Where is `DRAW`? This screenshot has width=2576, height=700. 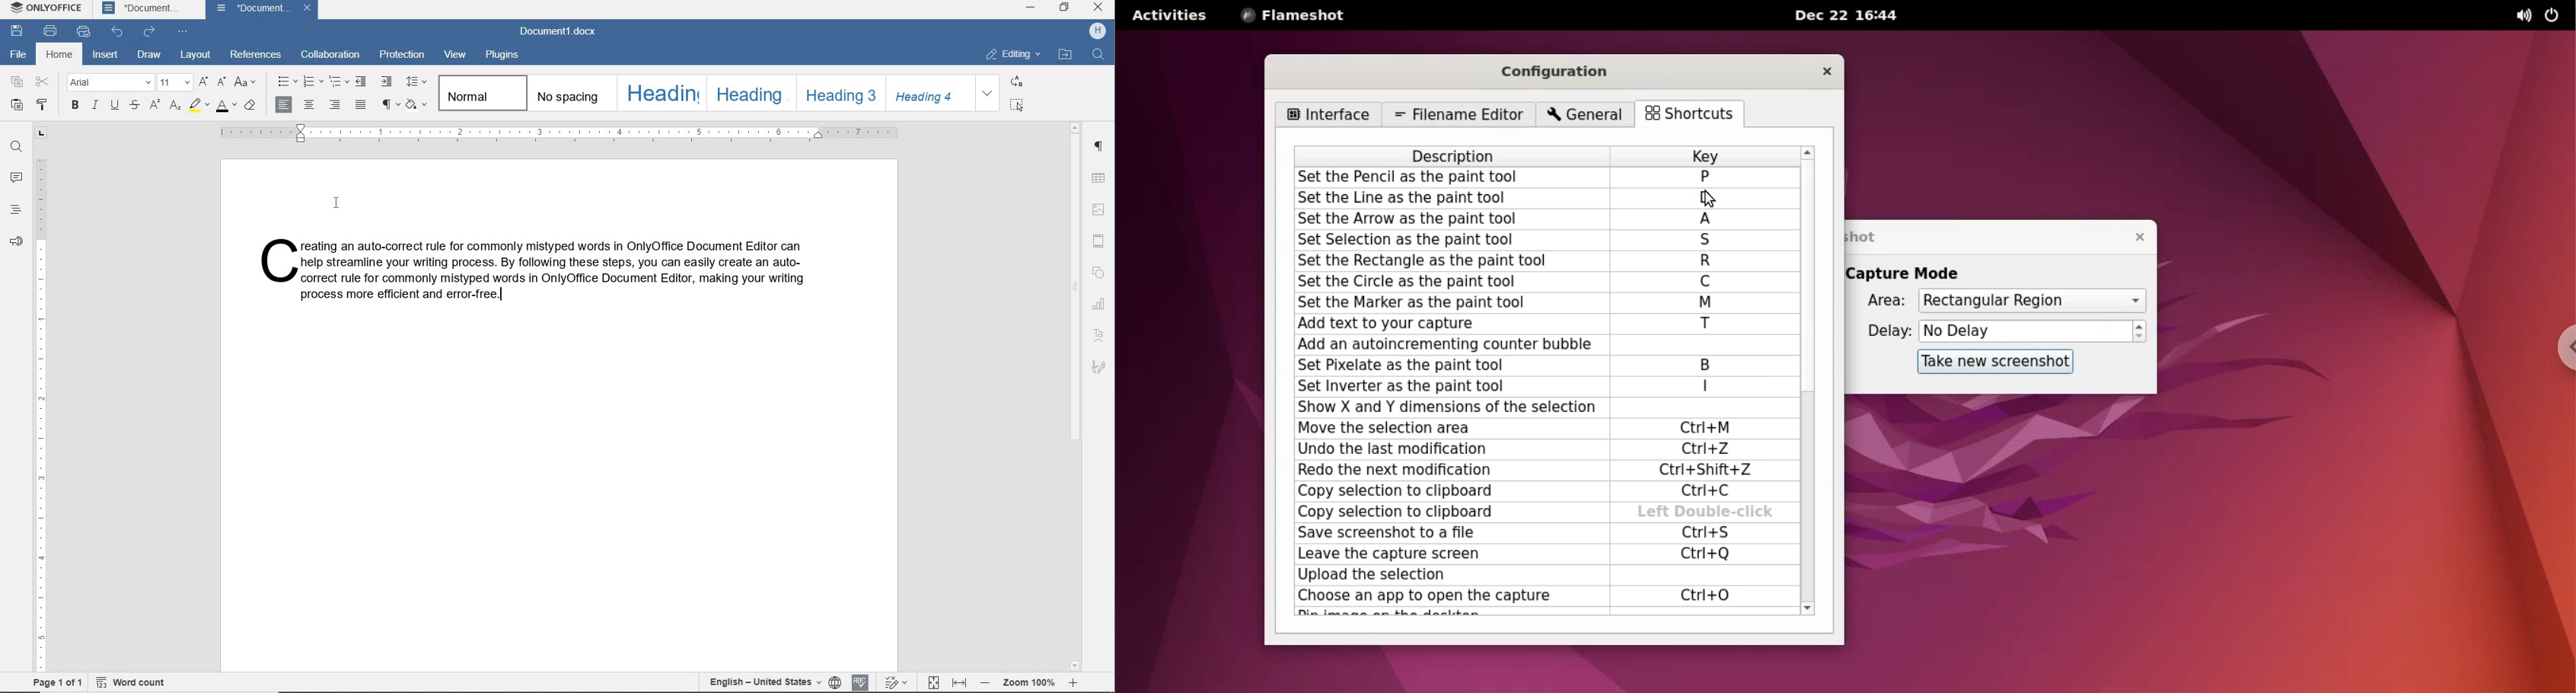
DRAW is located at coordinates (149, 55).